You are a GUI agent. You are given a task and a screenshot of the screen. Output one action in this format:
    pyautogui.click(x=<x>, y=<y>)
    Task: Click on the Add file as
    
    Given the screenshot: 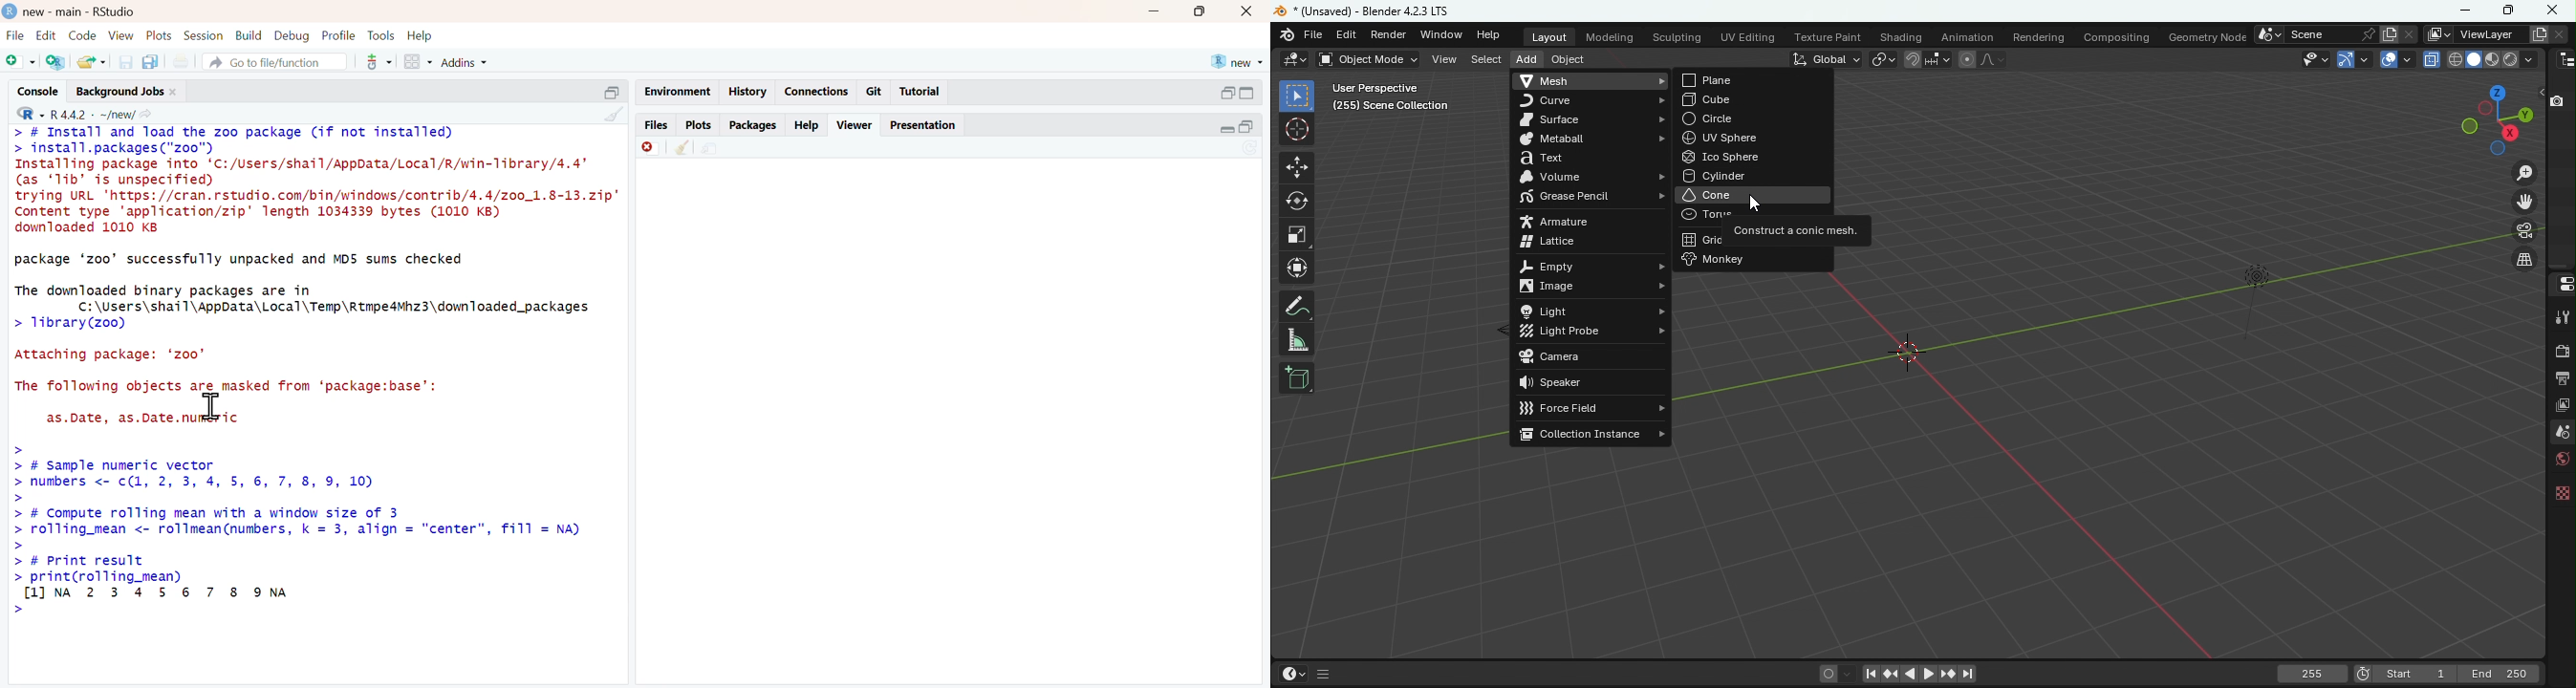 What is the action you would take?
    pyautogui.click(x=21, y=62)
    